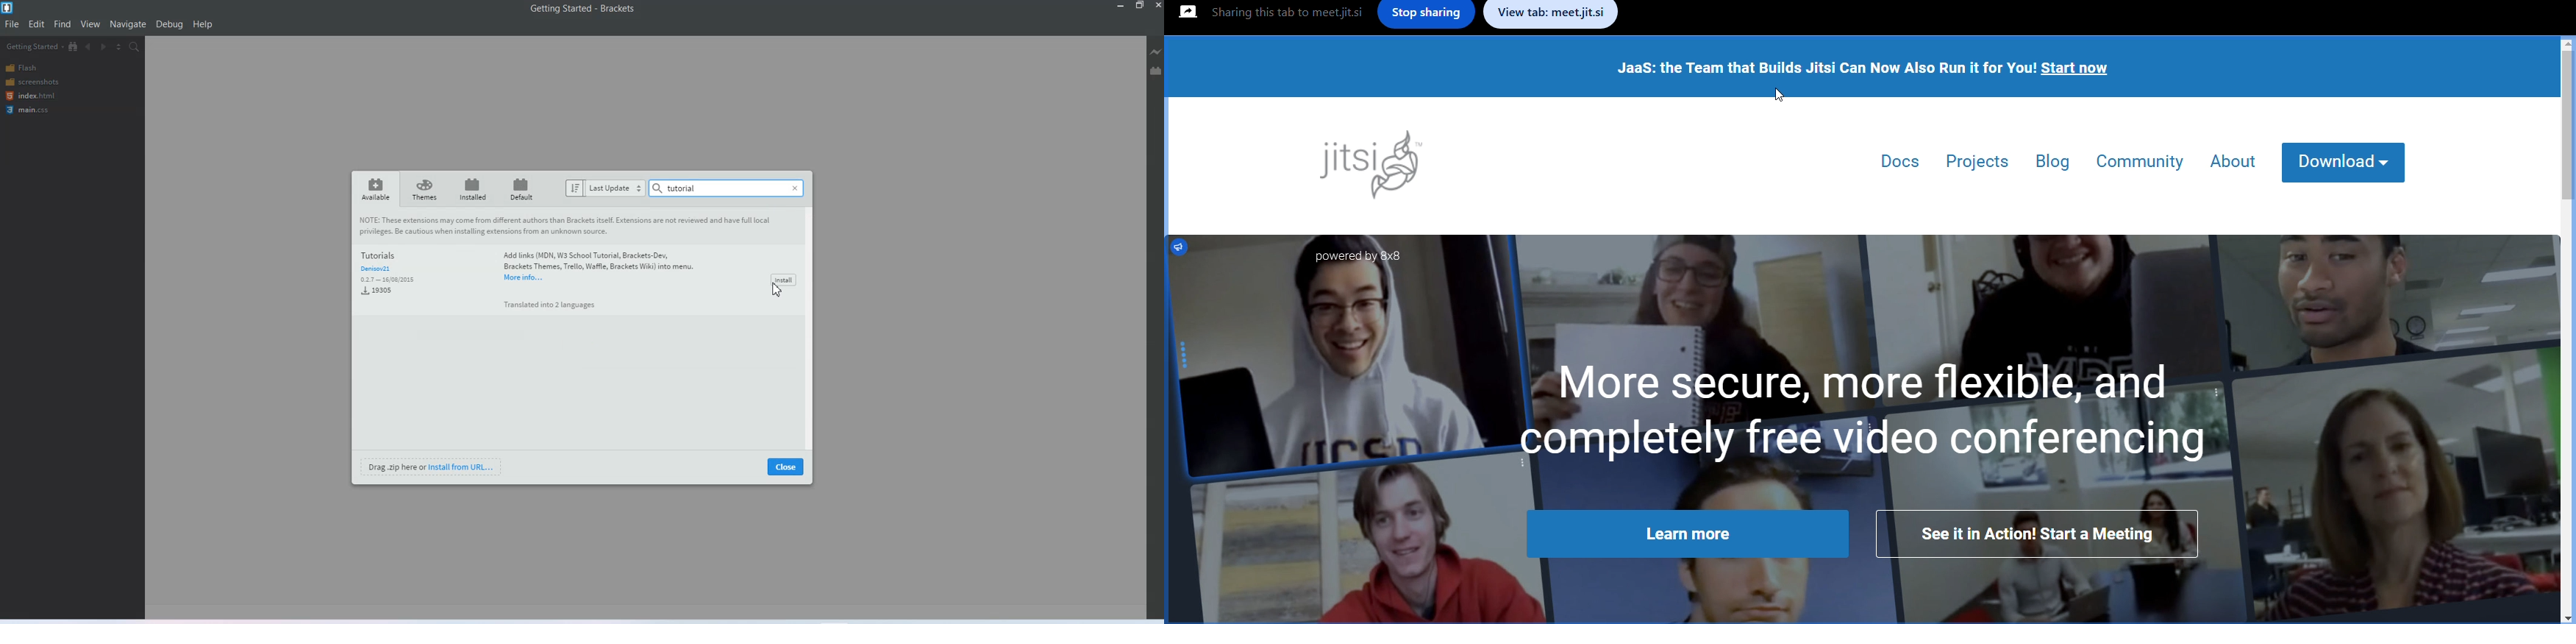  What do you see at coordinates (170, 25) in the screenshot?
I see `Debug` at bounding box center [170, 25].